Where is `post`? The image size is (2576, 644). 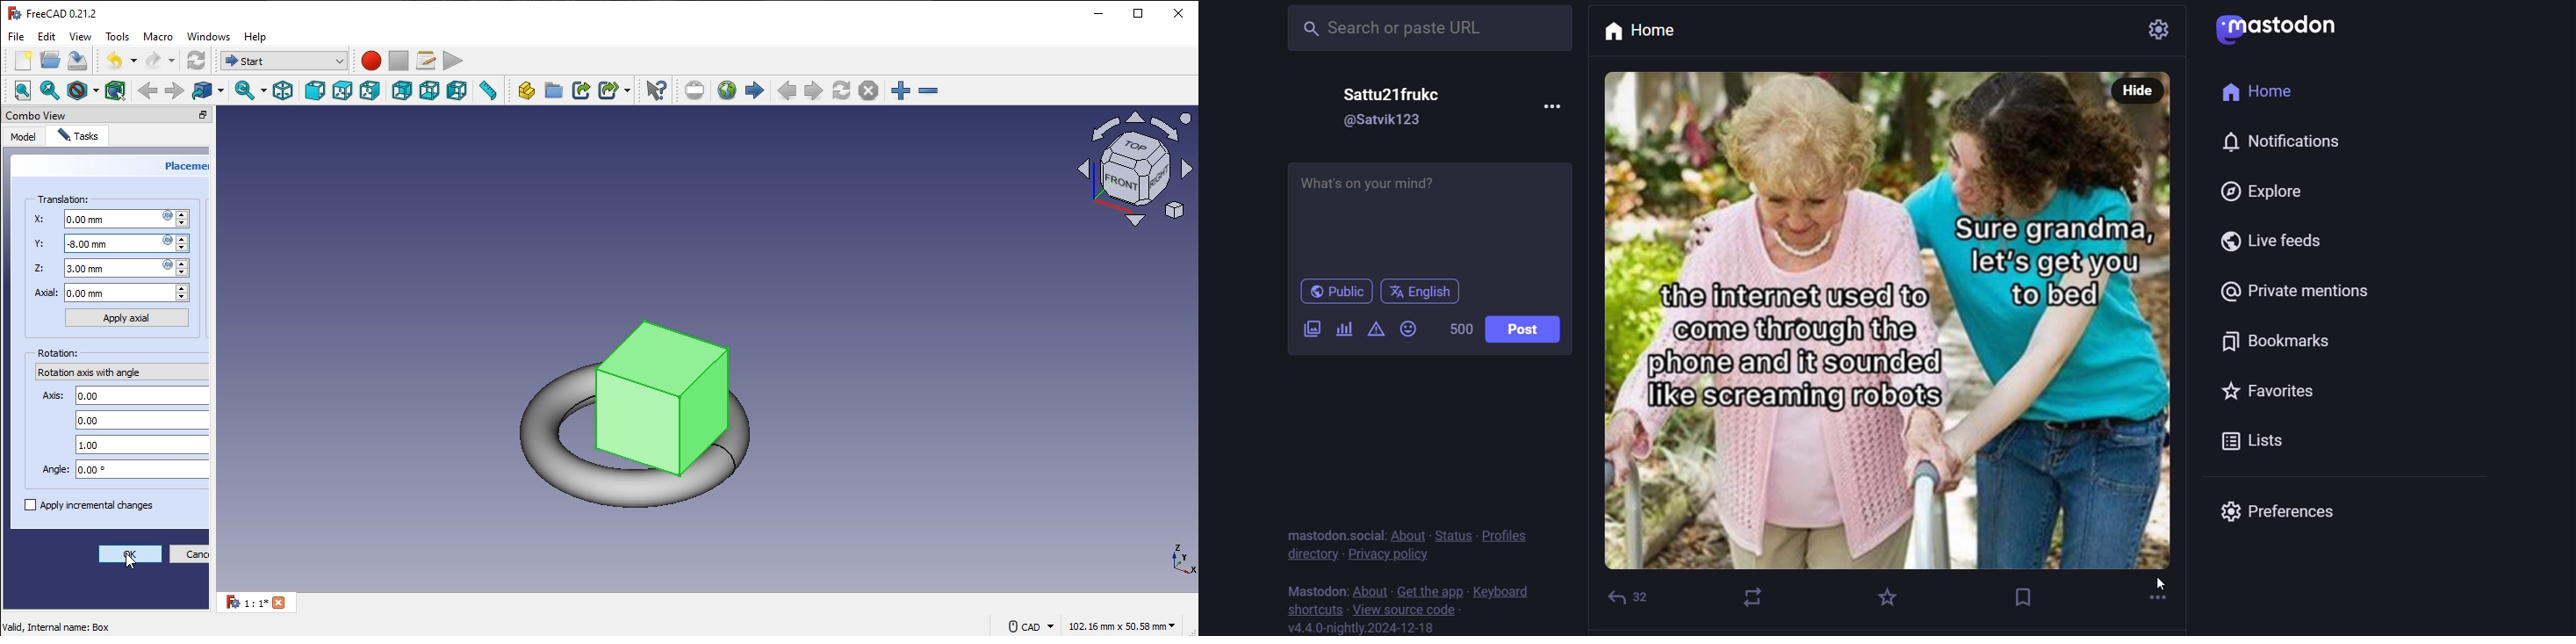 post is located at coordinates (1531, 327).